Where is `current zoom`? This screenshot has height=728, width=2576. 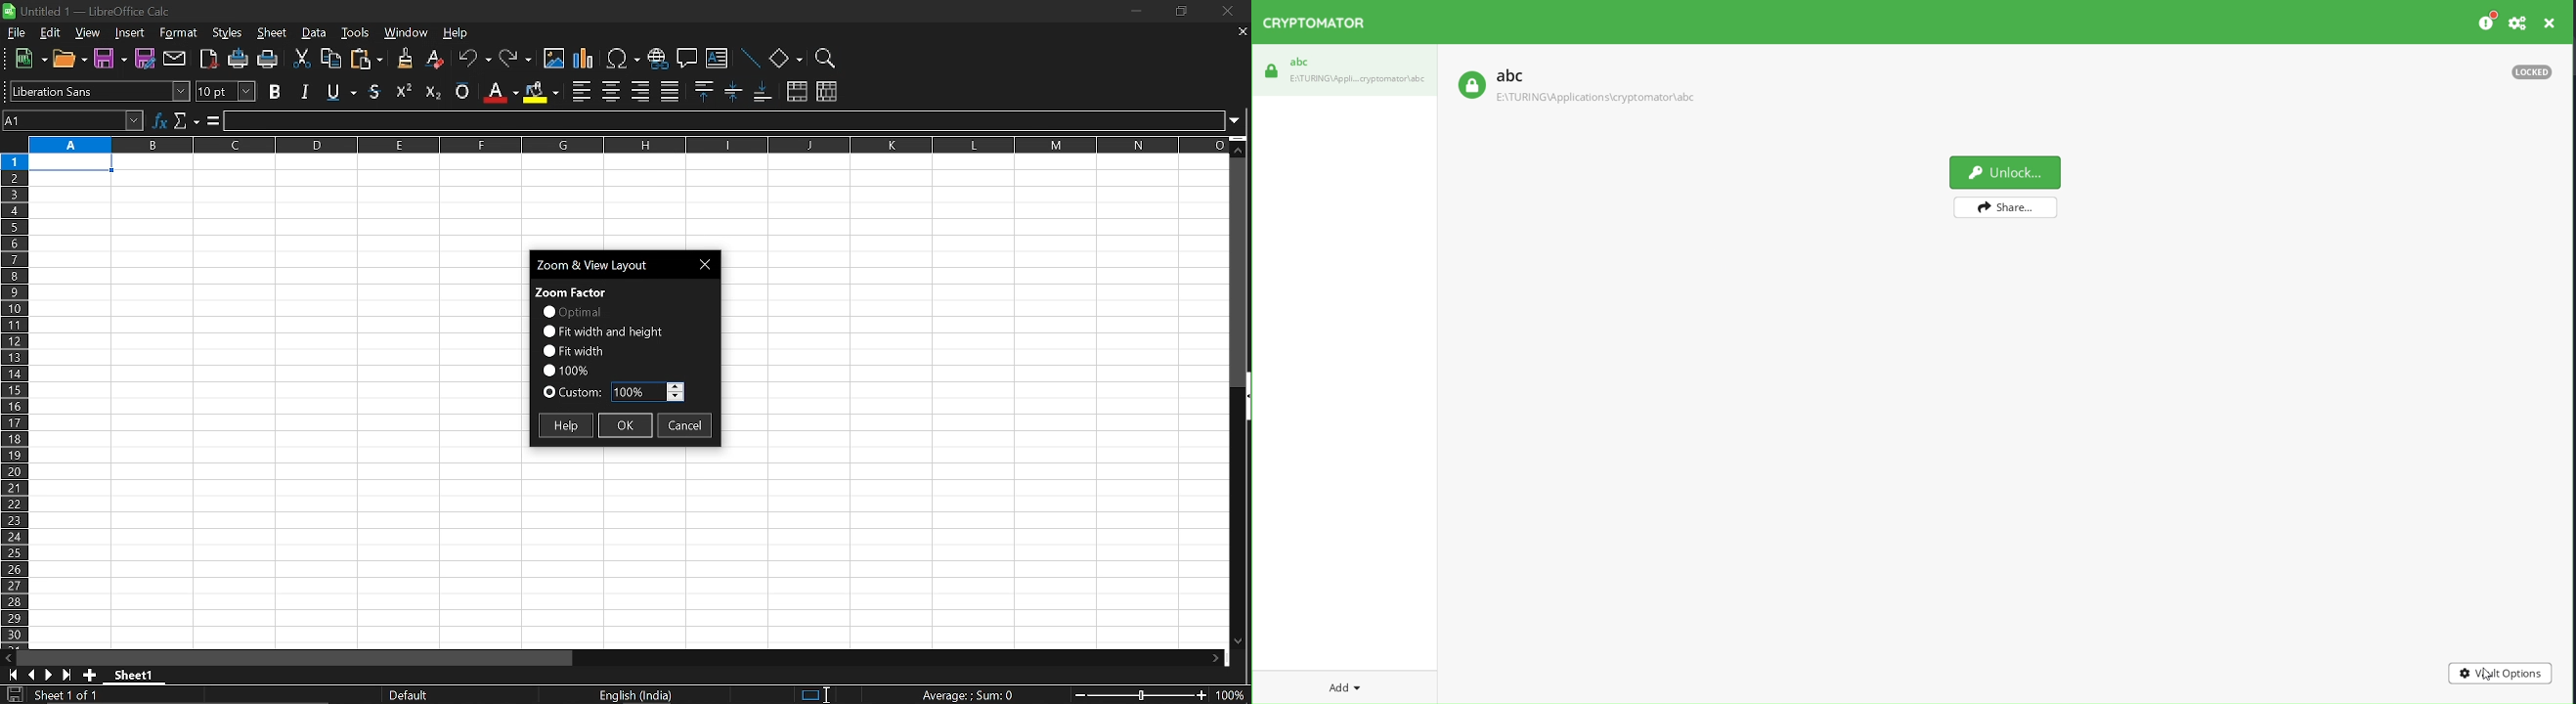
current zoom is located at coordinates (1234, 697).